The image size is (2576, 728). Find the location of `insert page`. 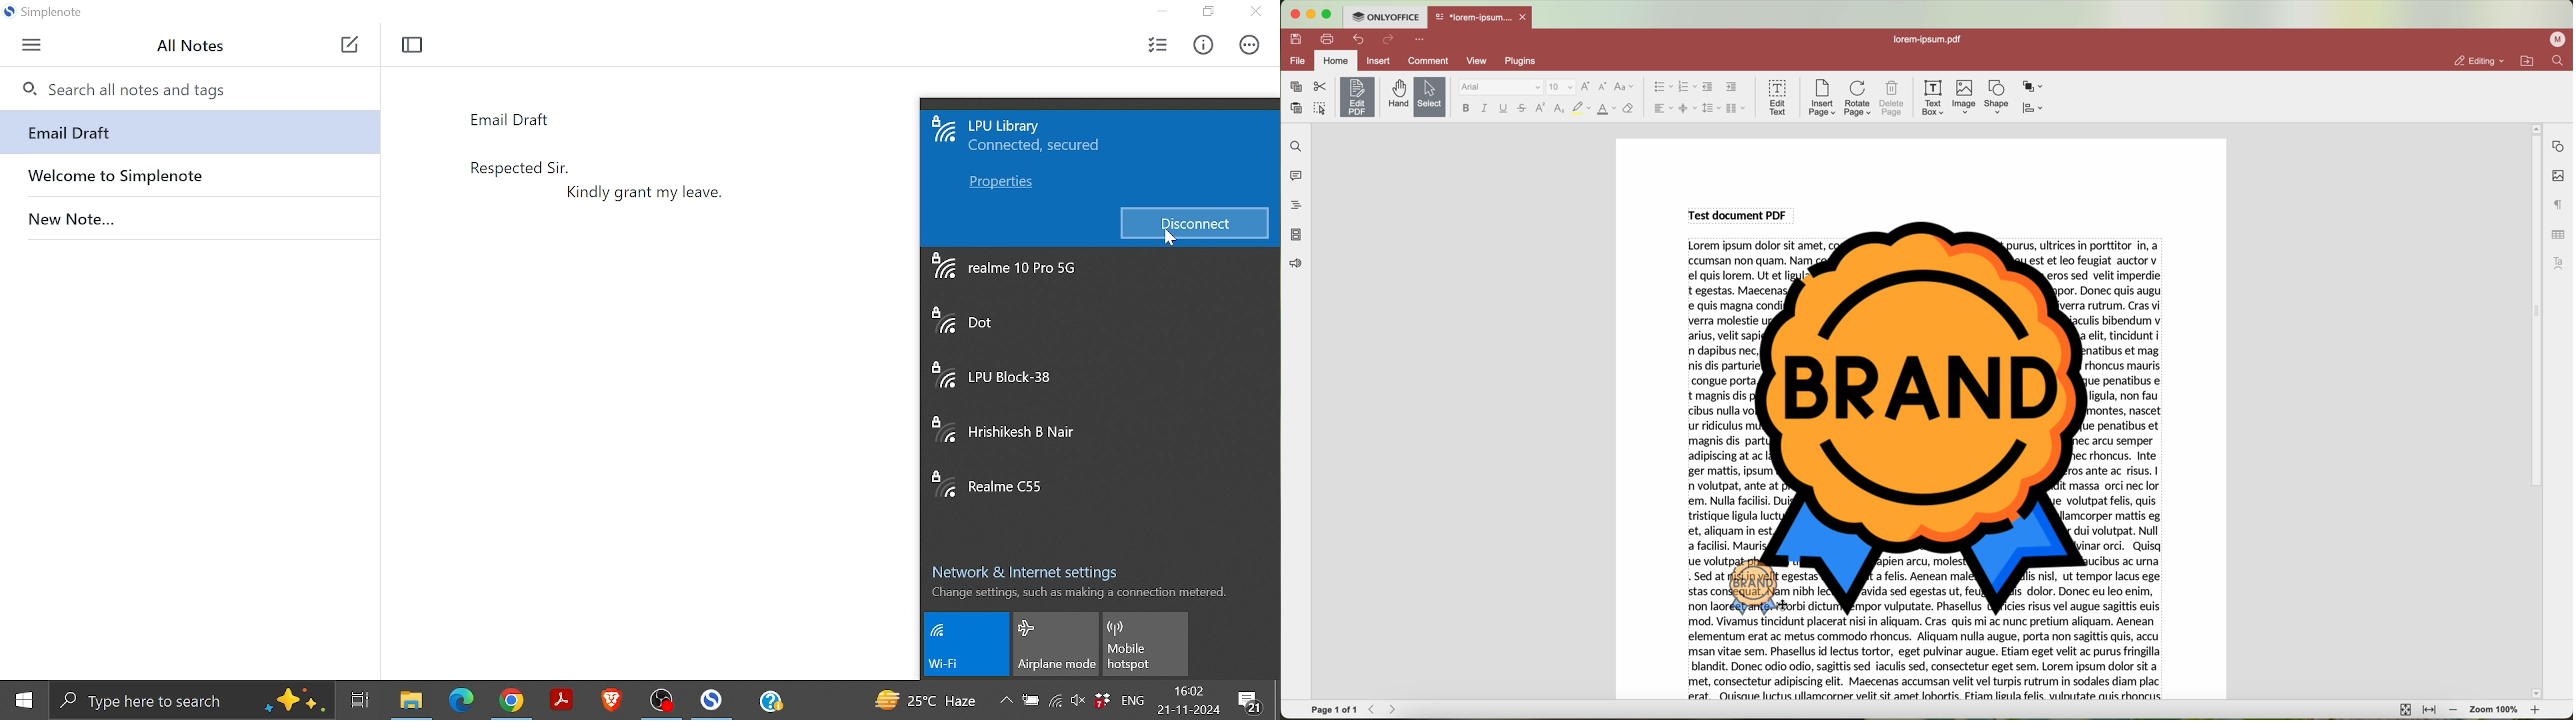

insert page is located at coordinates (1821, 98).